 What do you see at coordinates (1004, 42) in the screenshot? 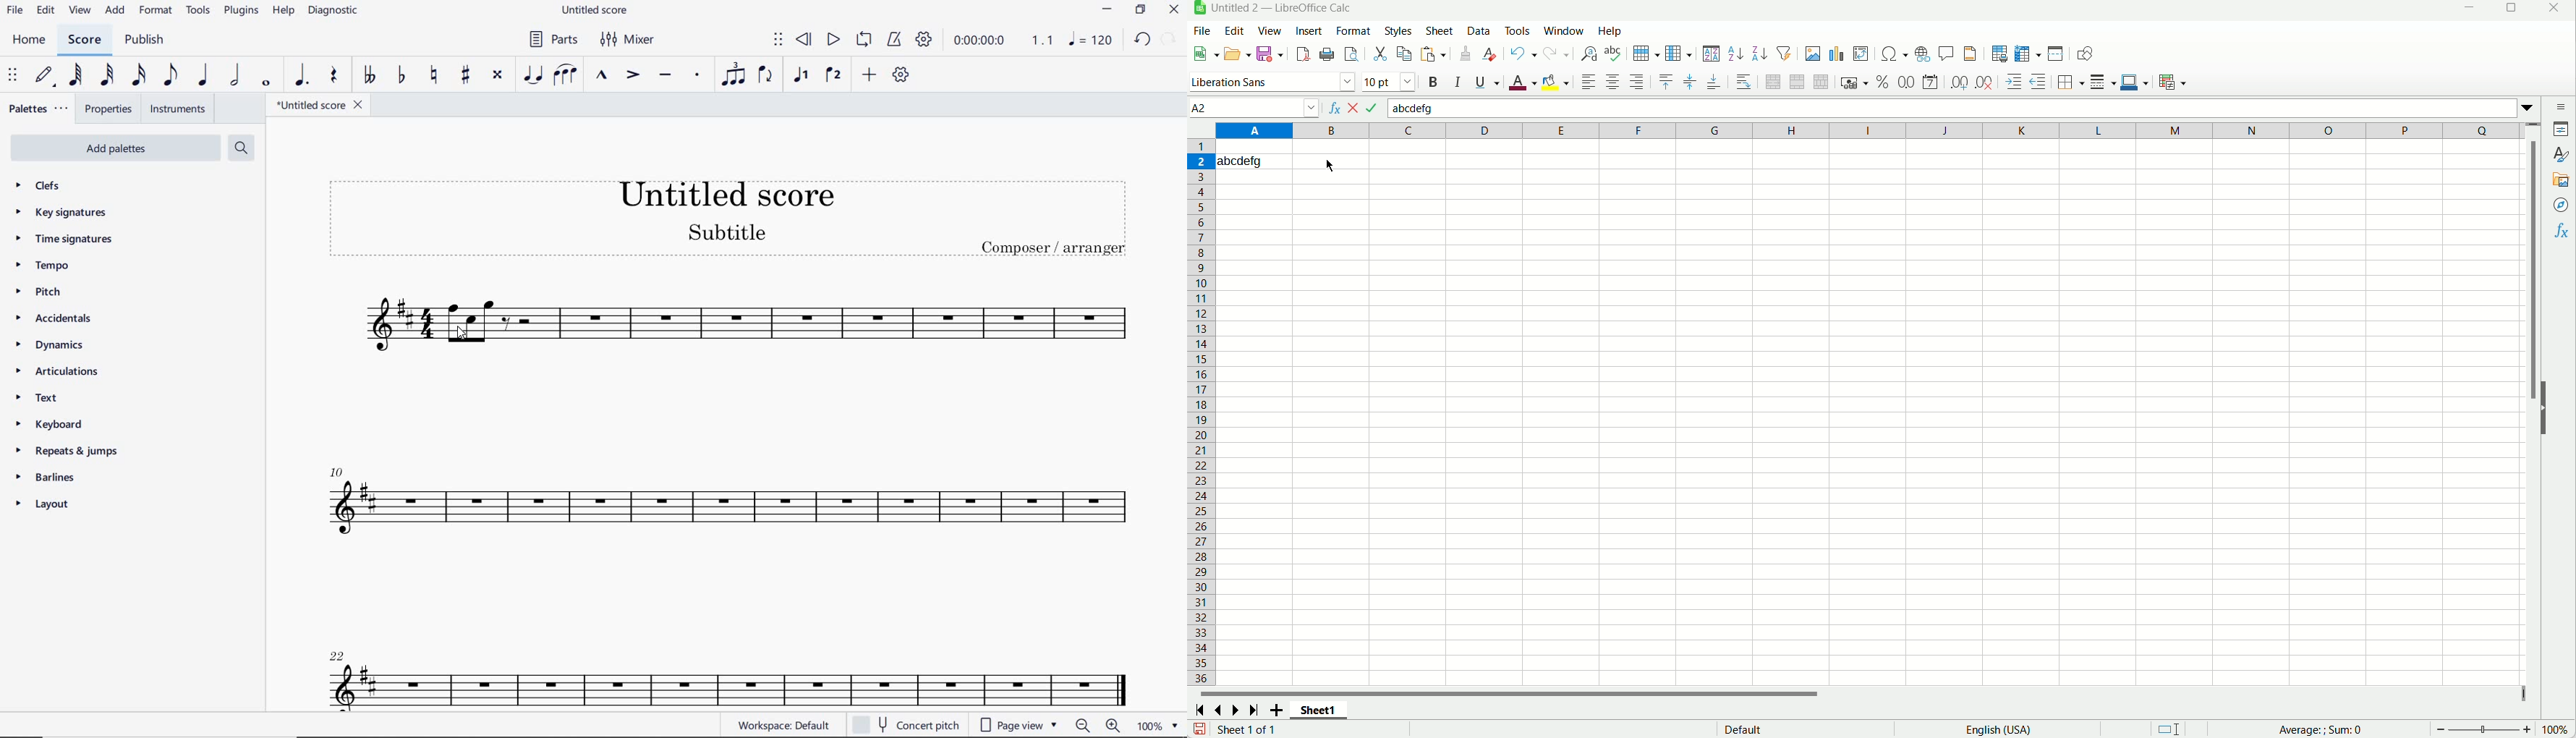
I see `PLAY SPEED` at bounding box center [1004, 42].